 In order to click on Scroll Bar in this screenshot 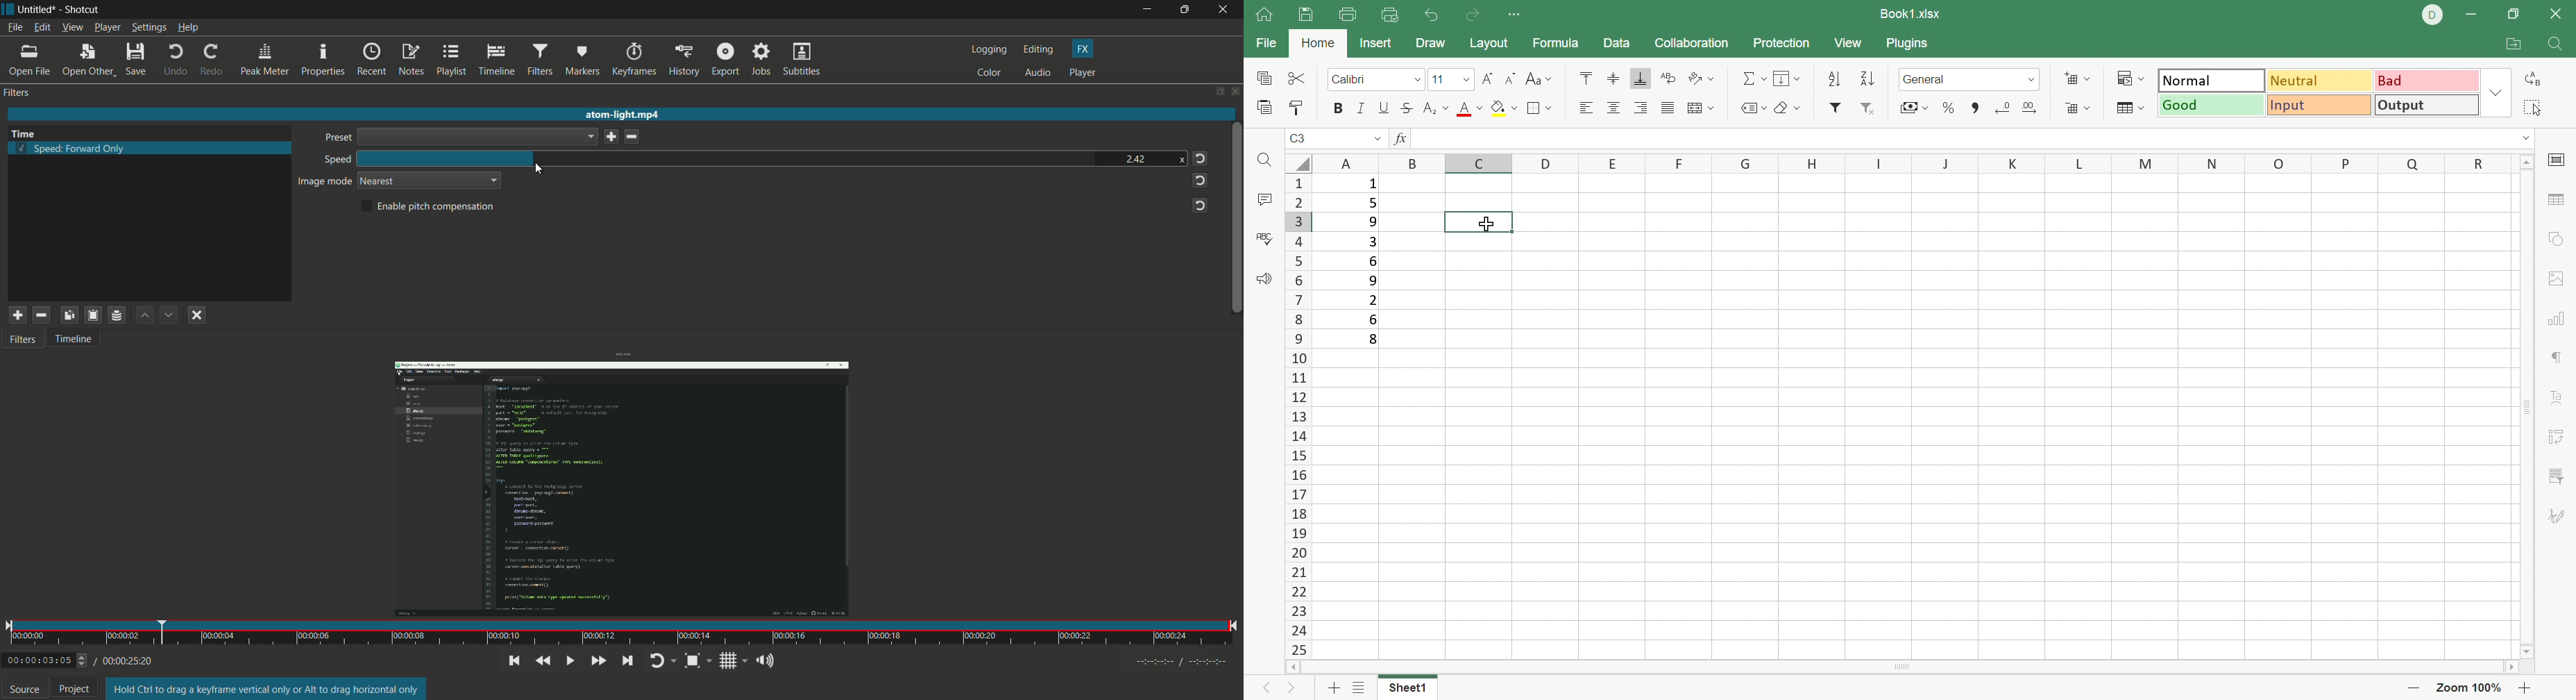, I will do `click(1974, 108)`.